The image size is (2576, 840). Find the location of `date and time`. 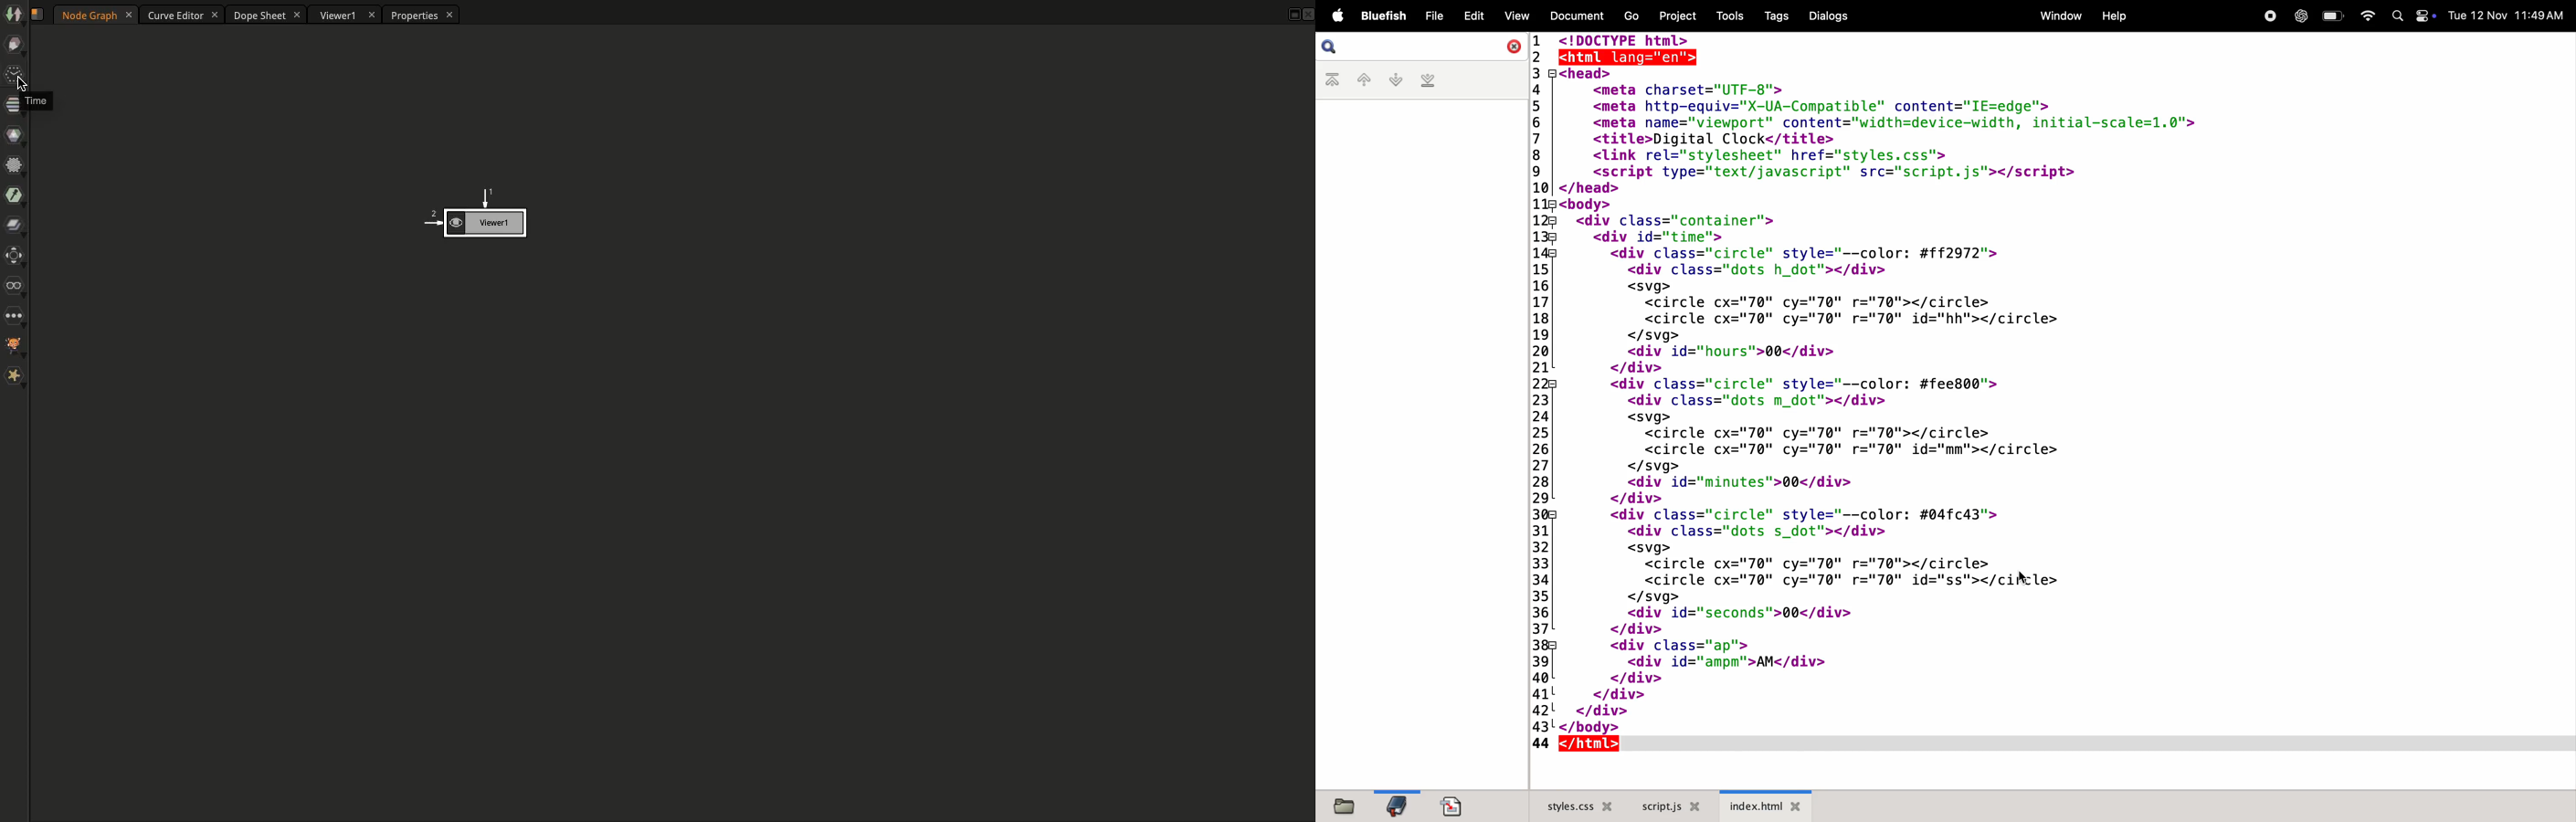

date and time is located at coordinates (2508, 18).